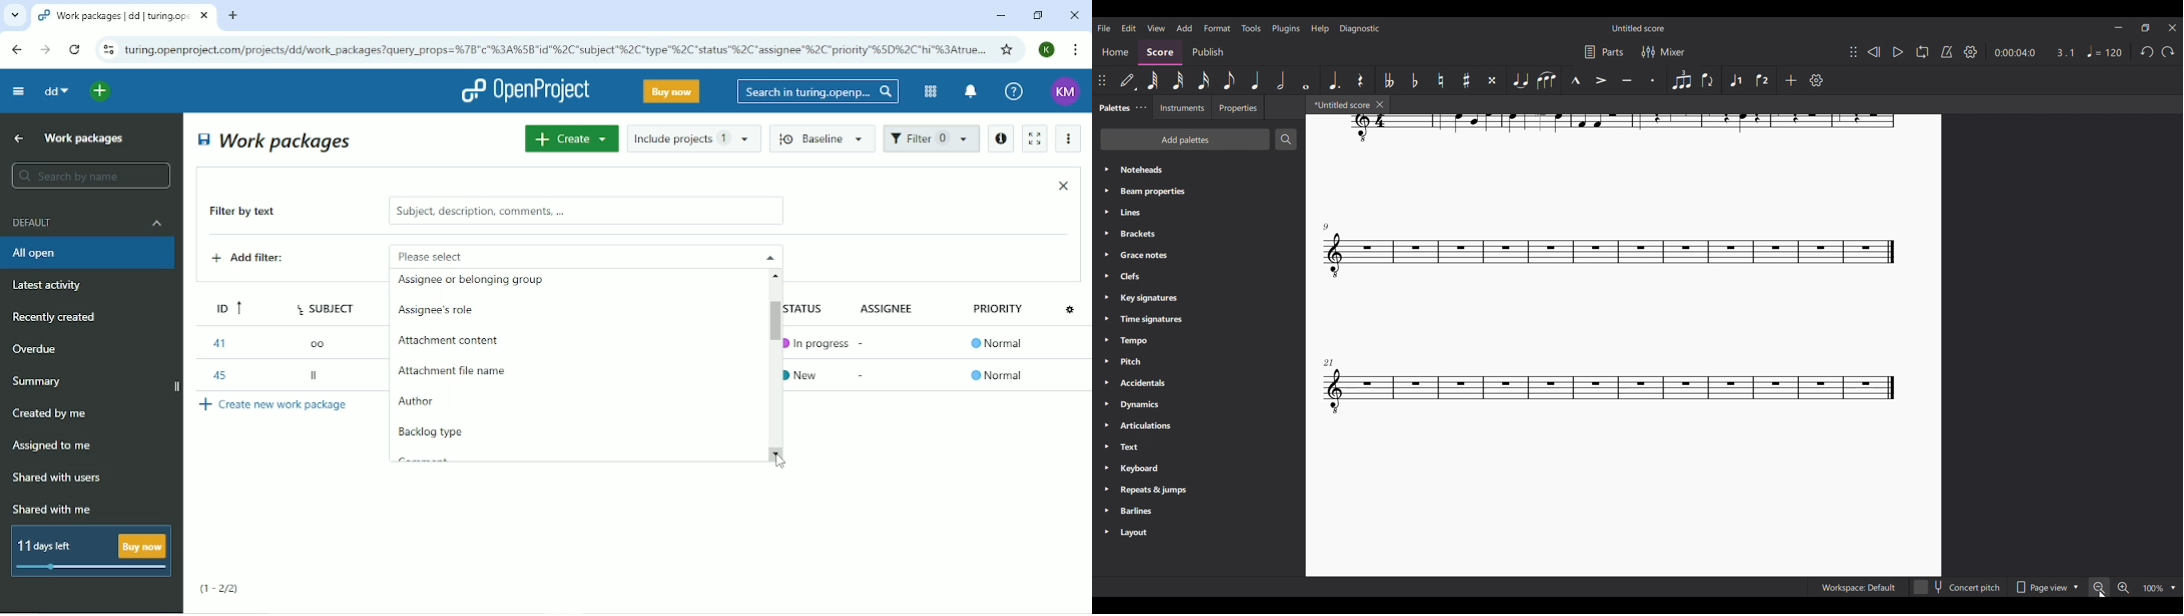  I want to click on Add, so click(1791, 80).